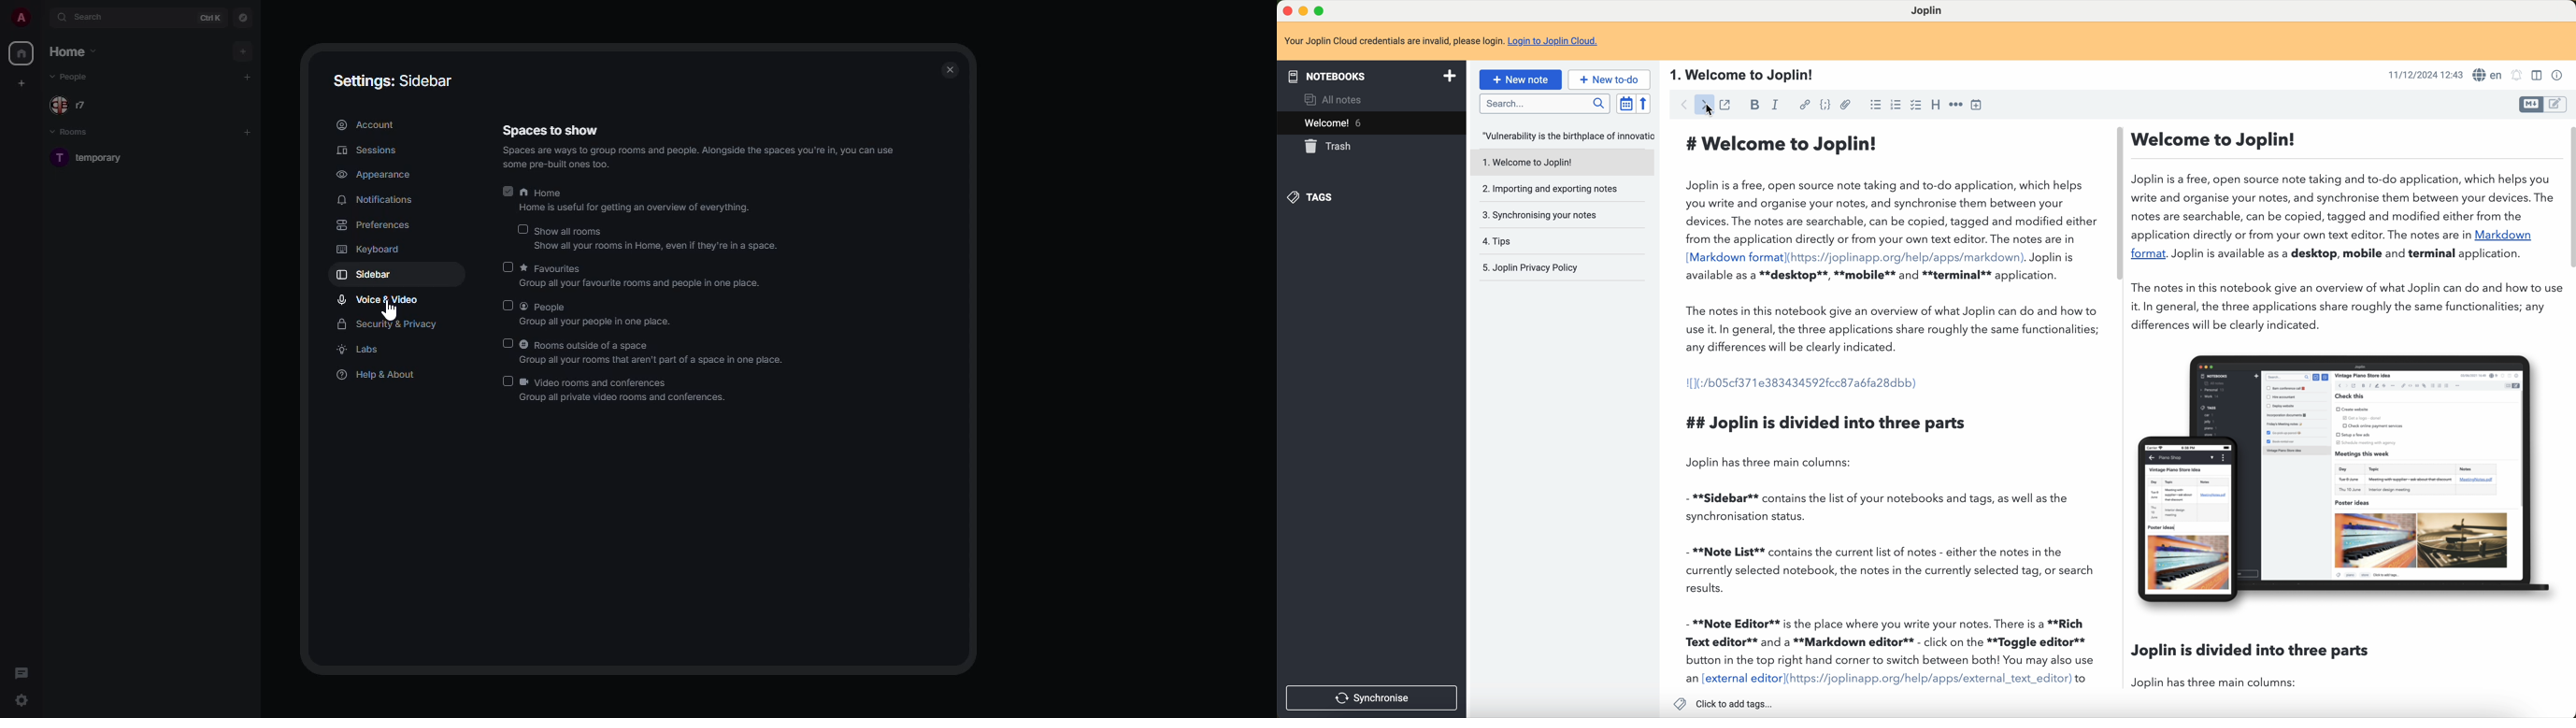 This screenshot has height=728, width=2576. What do you see at coordinates (1955, 104) in the screenshot?
I see `horizontal rule` at bounding box center [1955, 104].